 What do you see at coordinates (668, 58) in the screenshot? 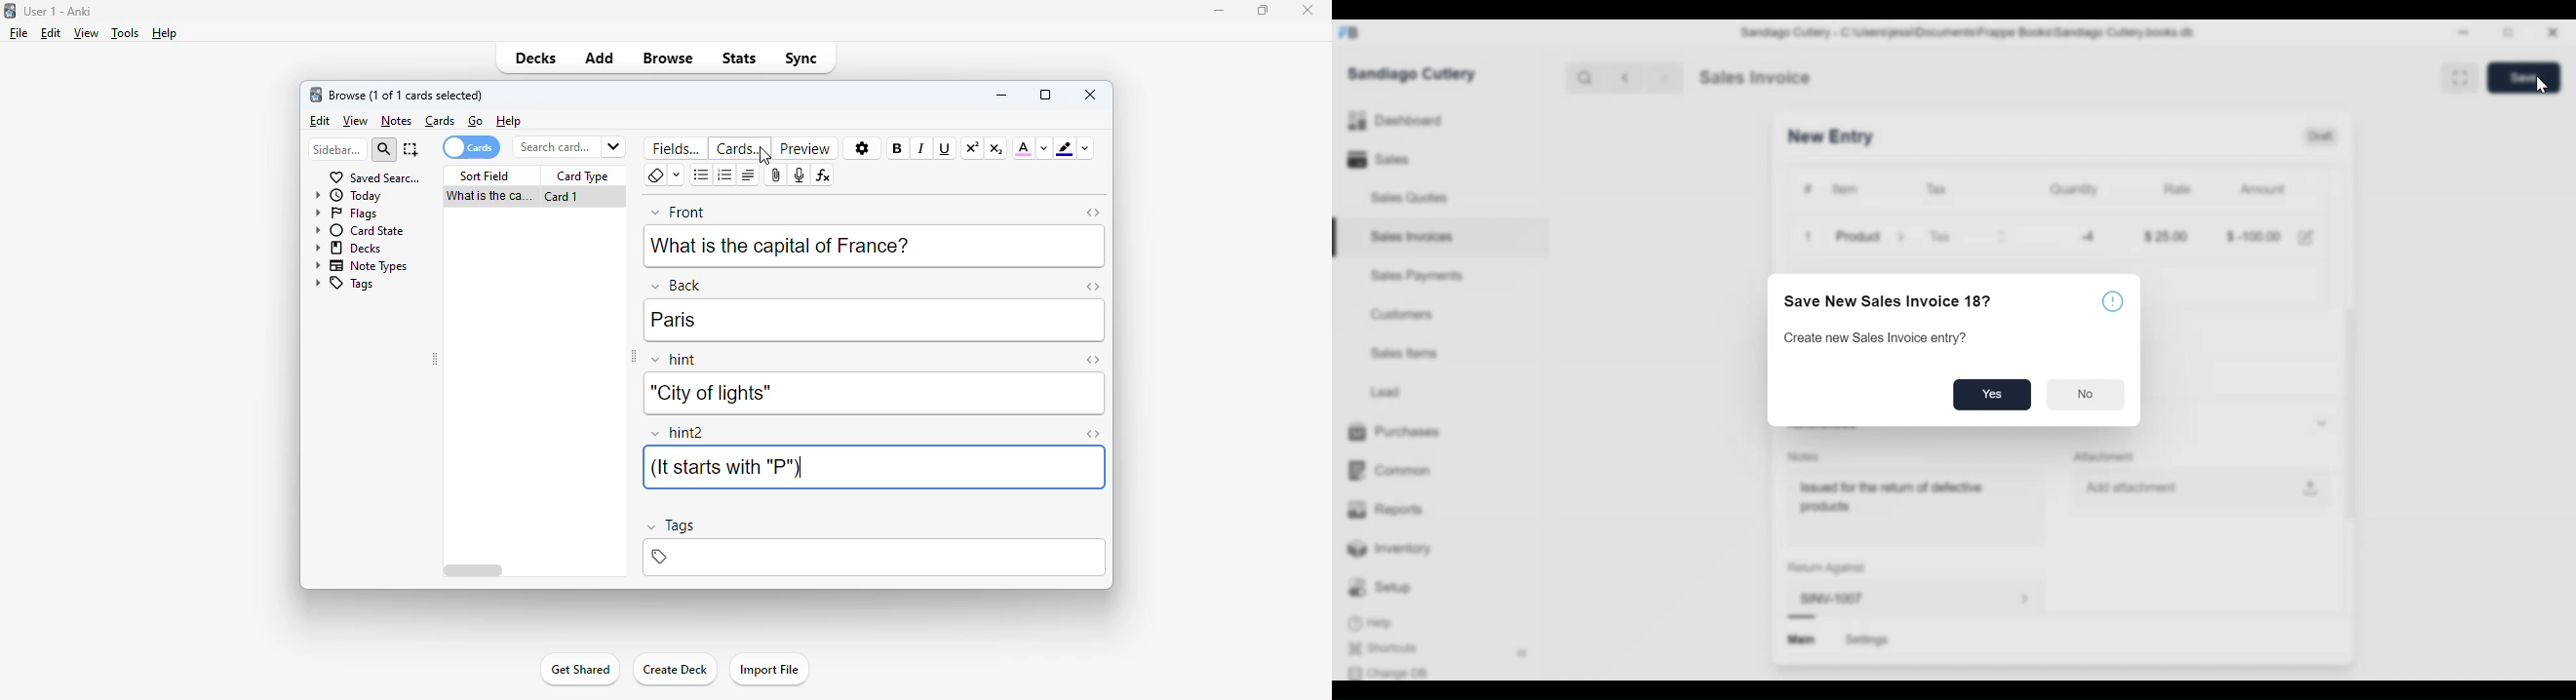
I see `browse` at bounding box center [668, 58].